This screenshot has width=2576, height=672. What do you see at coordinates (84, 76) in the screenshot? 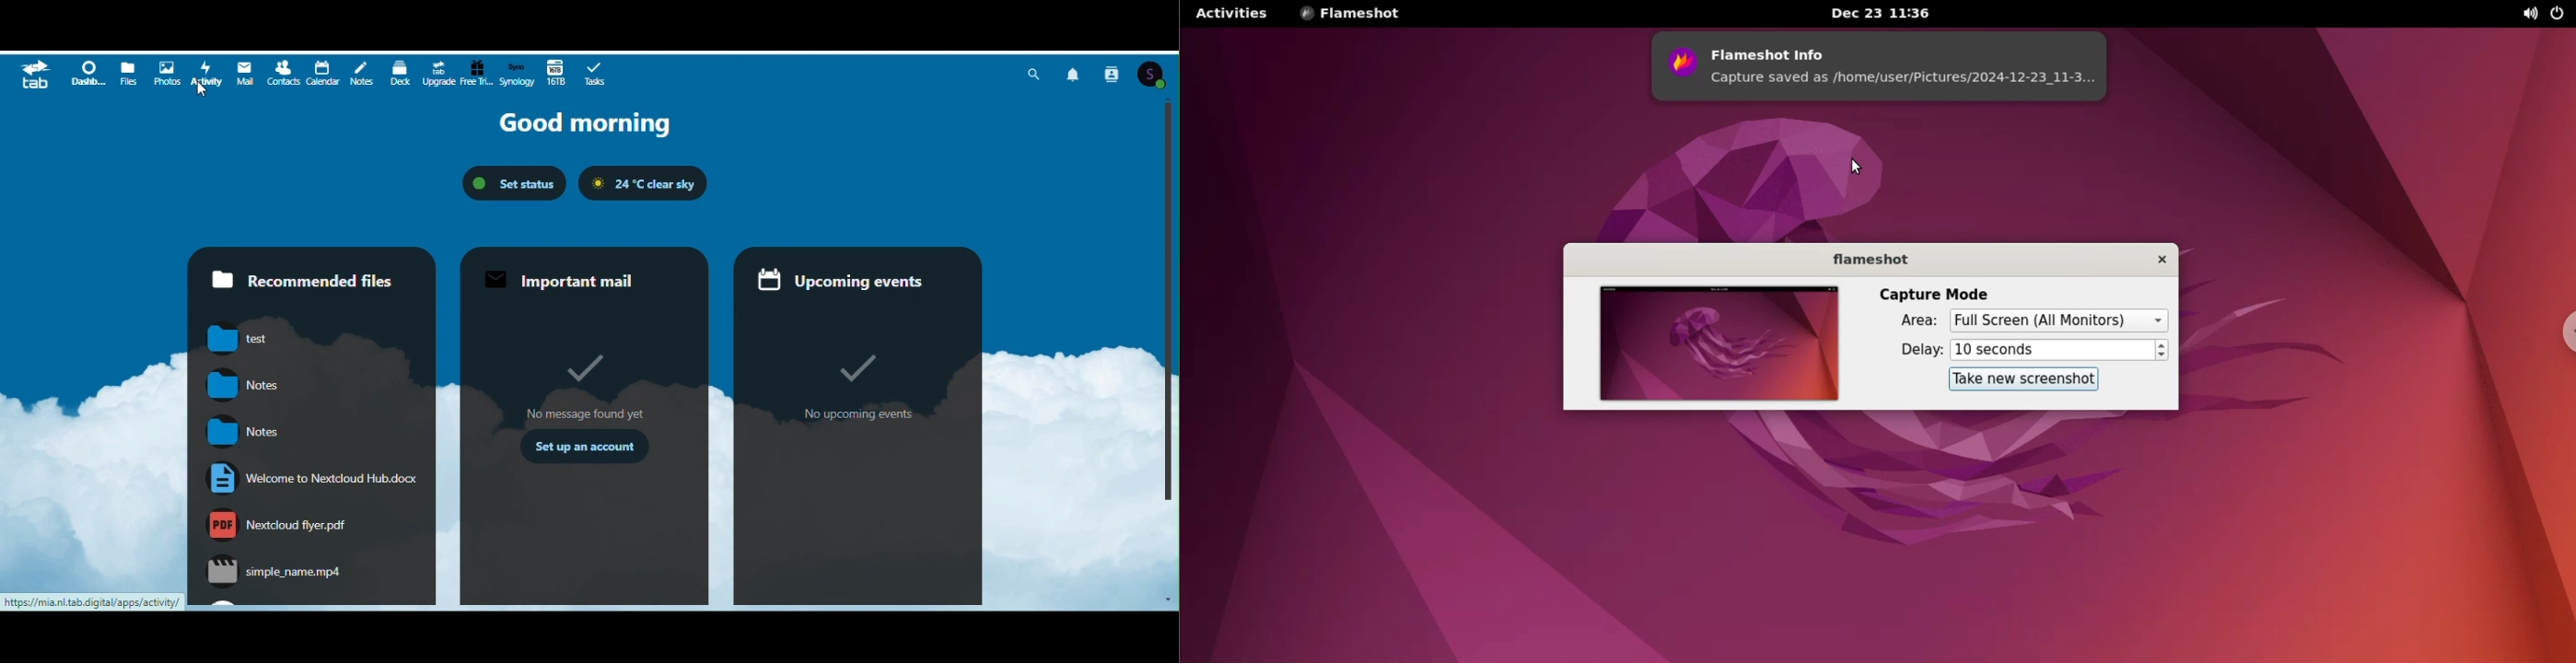
I see `Dashboard` at bounding box center [84, 76].